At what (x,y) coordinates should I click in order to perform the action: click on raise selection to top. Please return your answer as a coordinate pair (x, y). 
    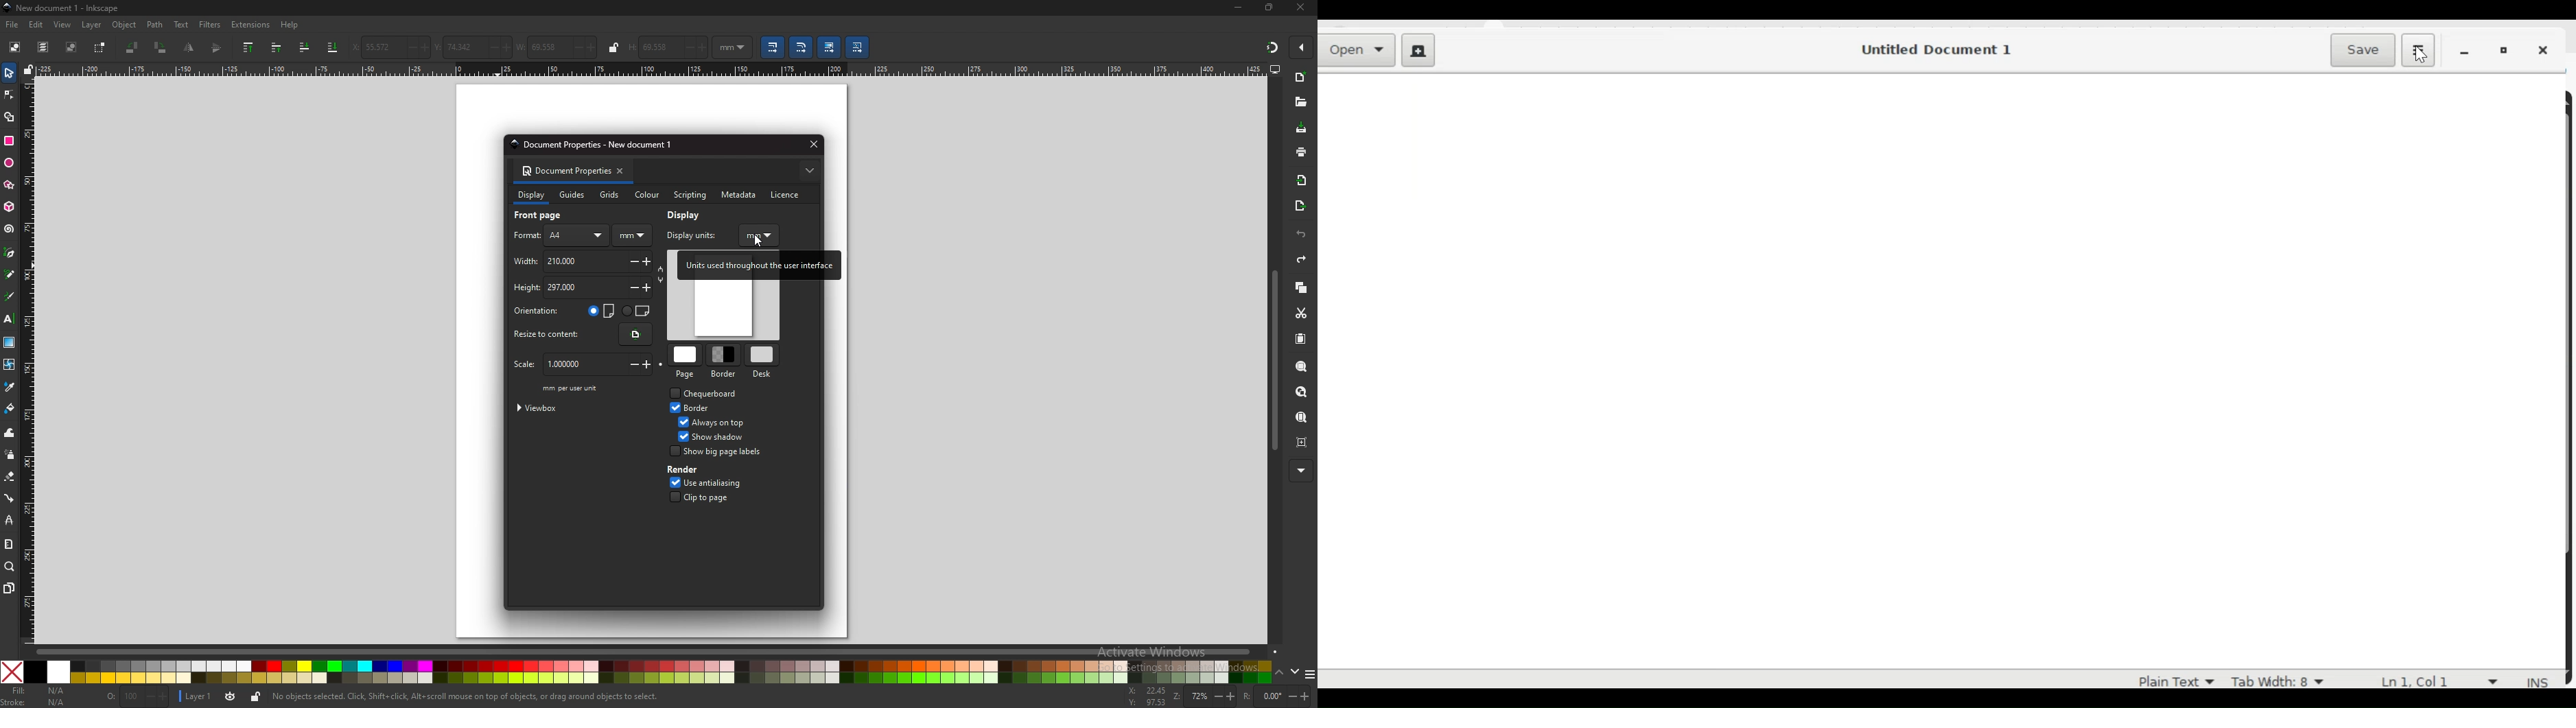
    Looking at the image, I should click on (248, 47).